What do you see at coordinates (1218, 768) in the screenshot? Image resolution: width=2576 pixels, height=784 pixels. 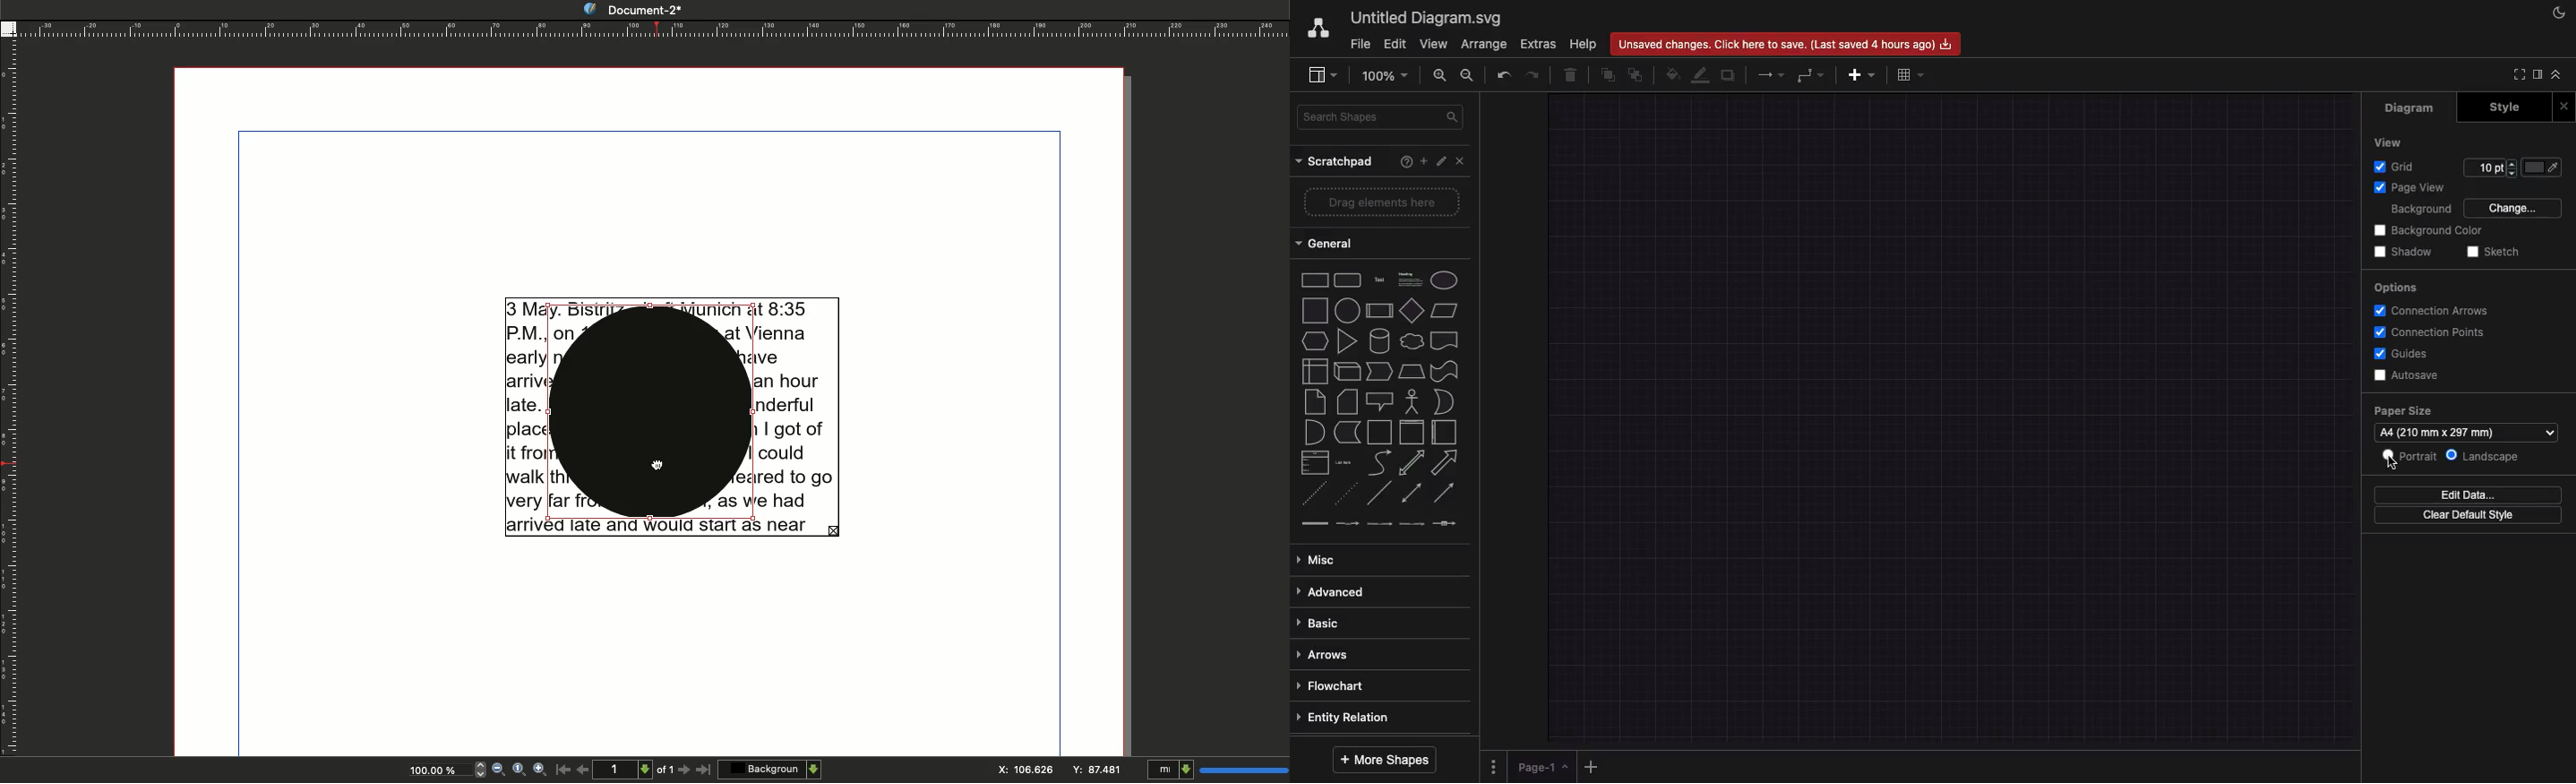 I see `Units` at bounding box center [1218, 768].